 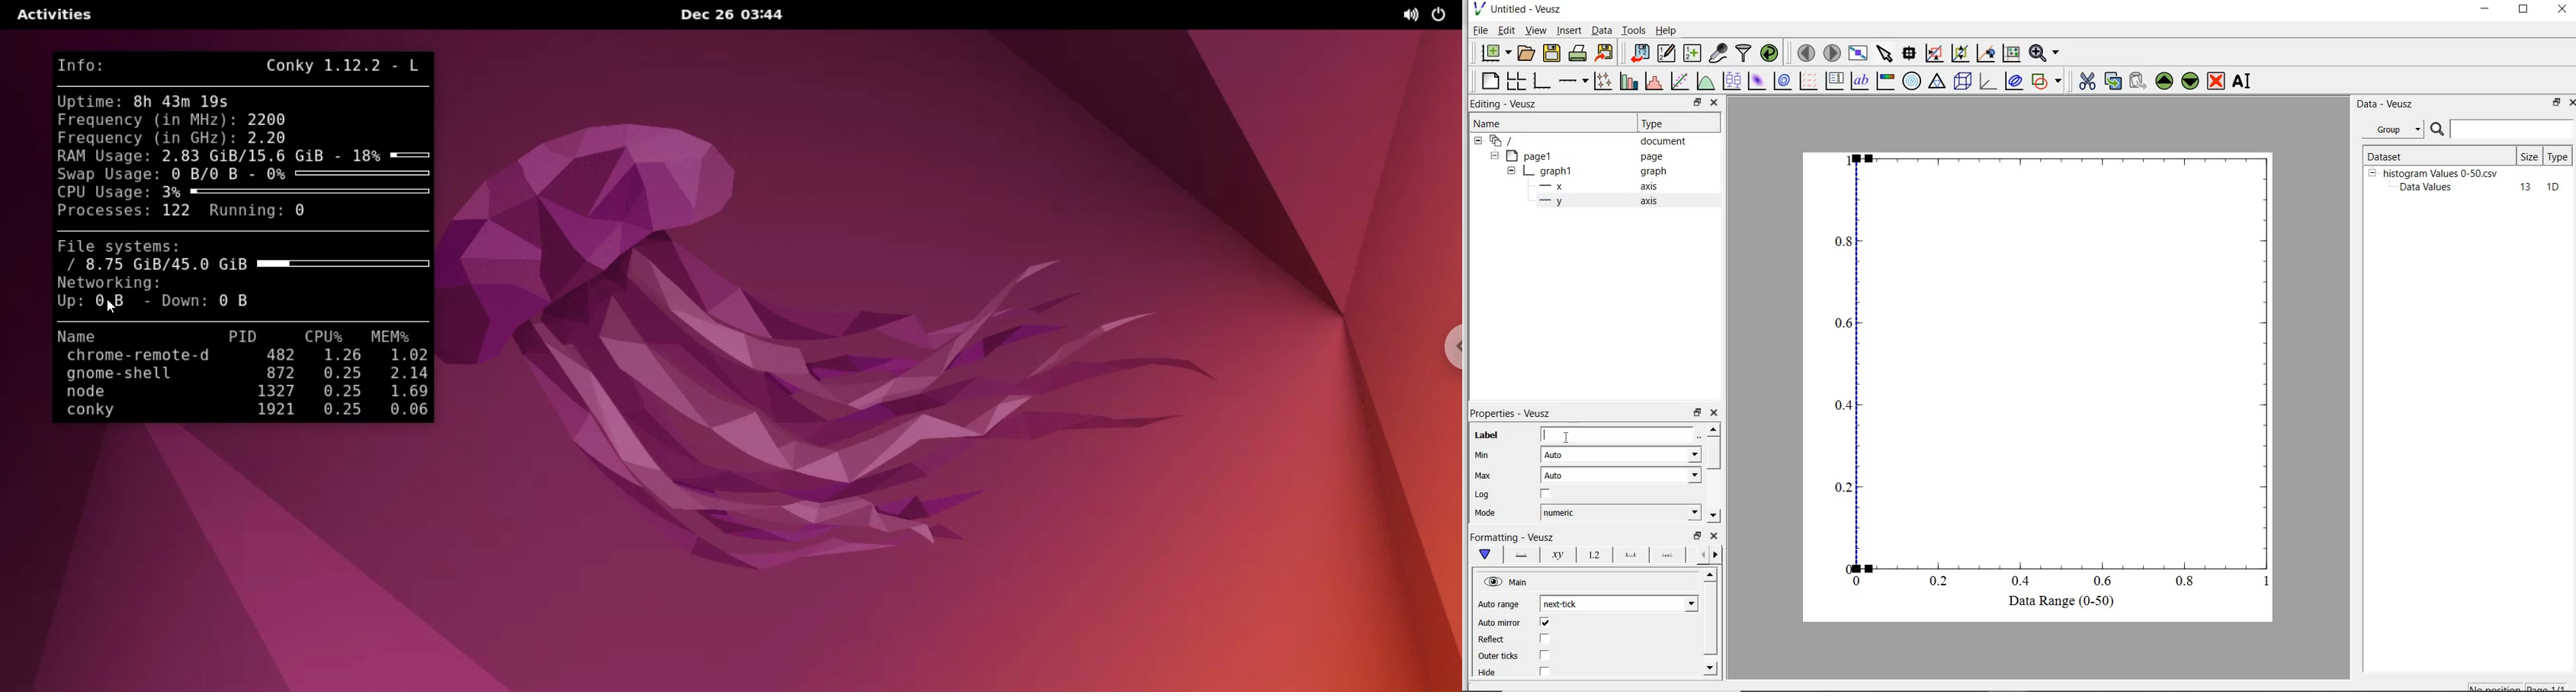 I want to click on image color bar, so click(x=1887, y=81).